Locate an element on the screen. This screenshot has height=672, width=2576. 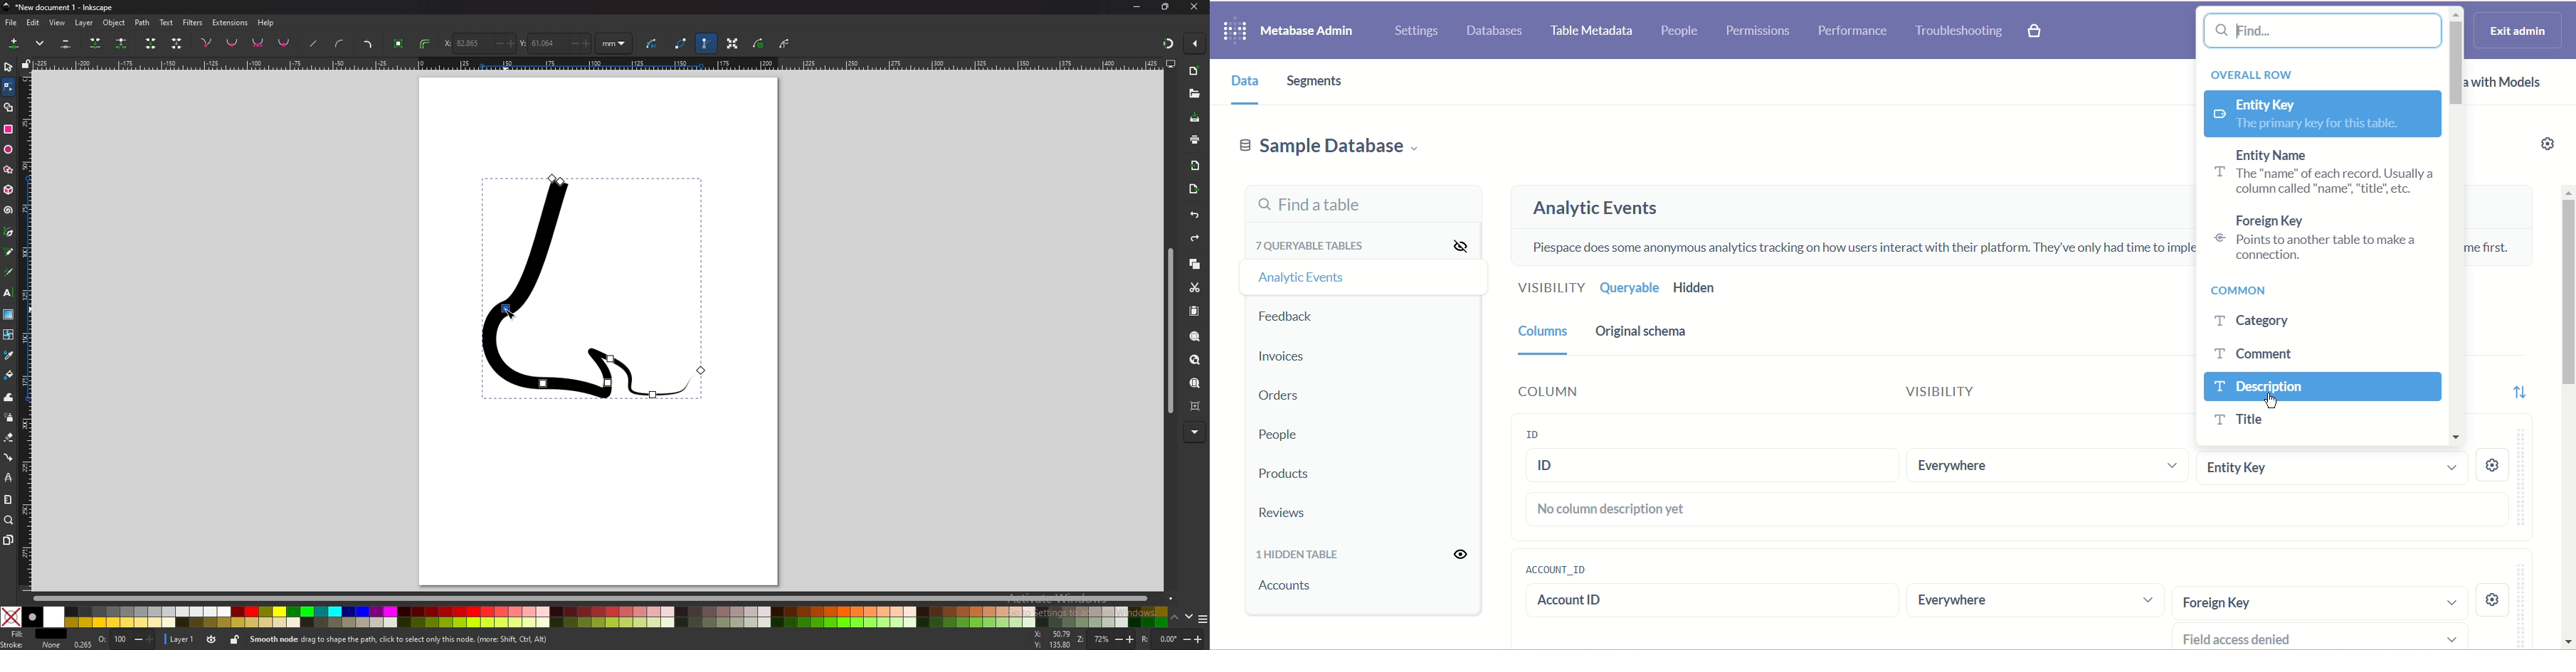
queryable is located at coordinates (1630, 287).